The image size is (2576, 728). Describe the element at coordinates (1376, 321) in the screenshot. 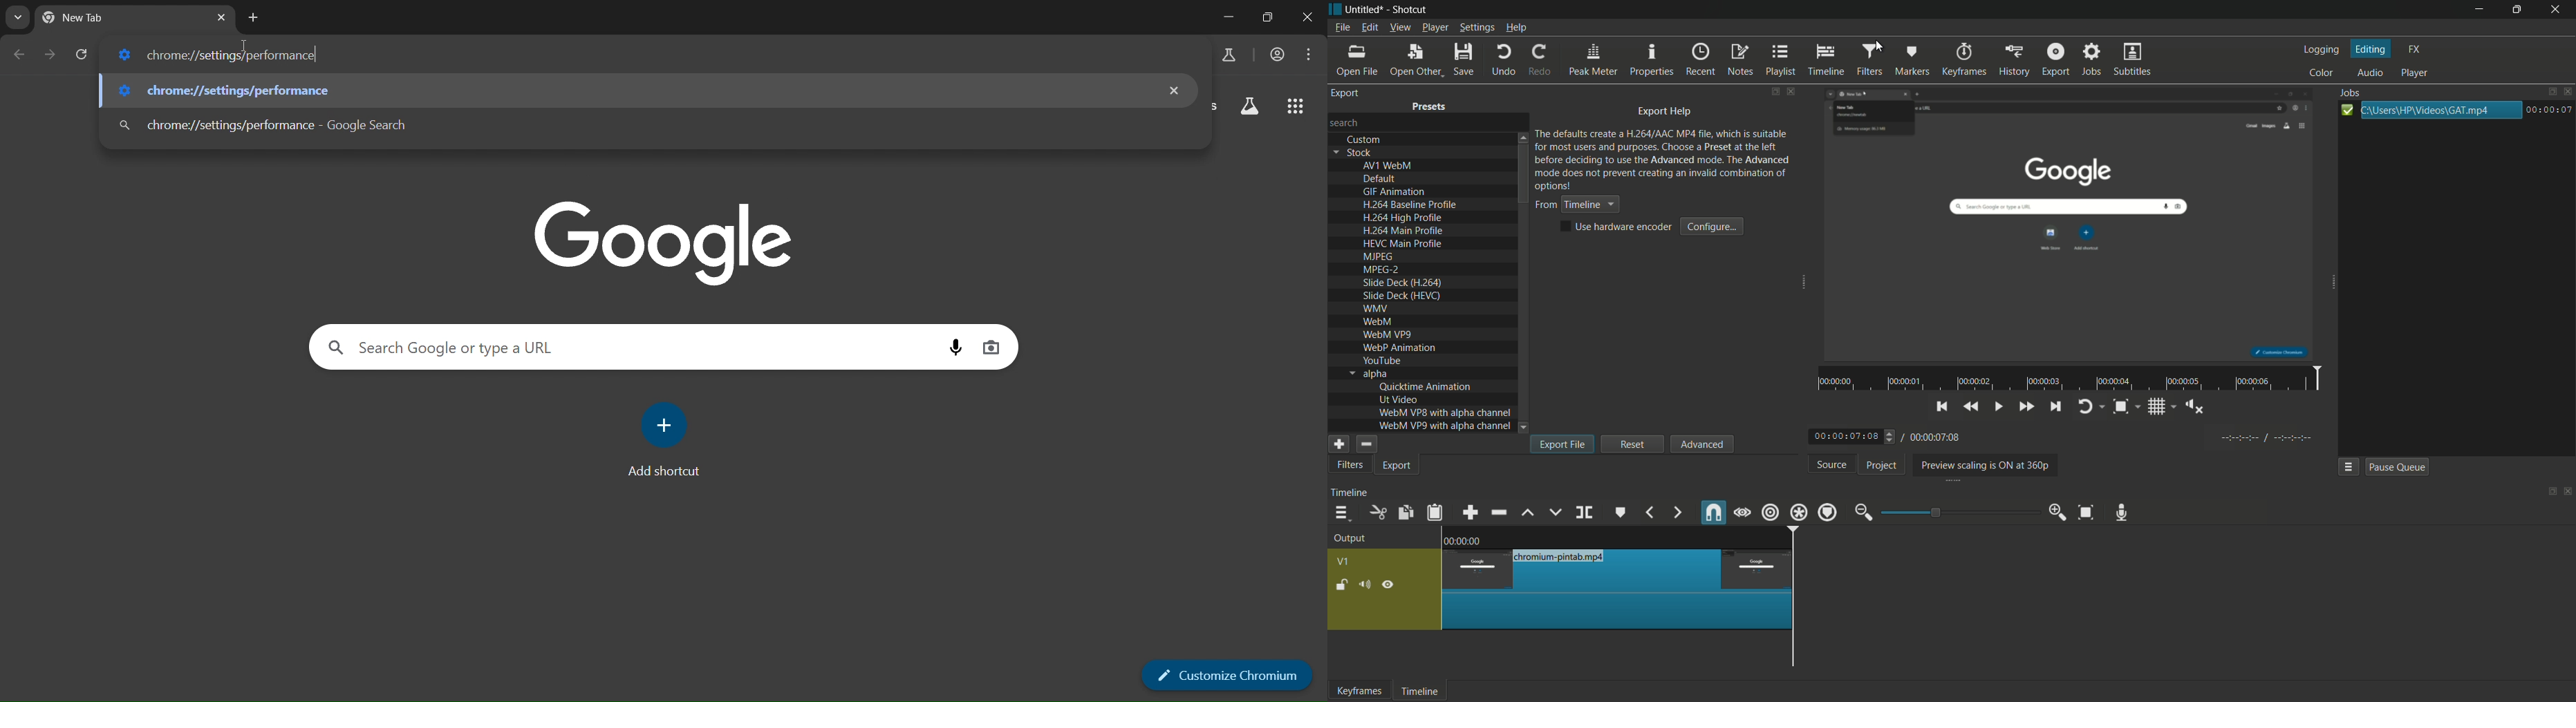

I see `WebM` at that location.